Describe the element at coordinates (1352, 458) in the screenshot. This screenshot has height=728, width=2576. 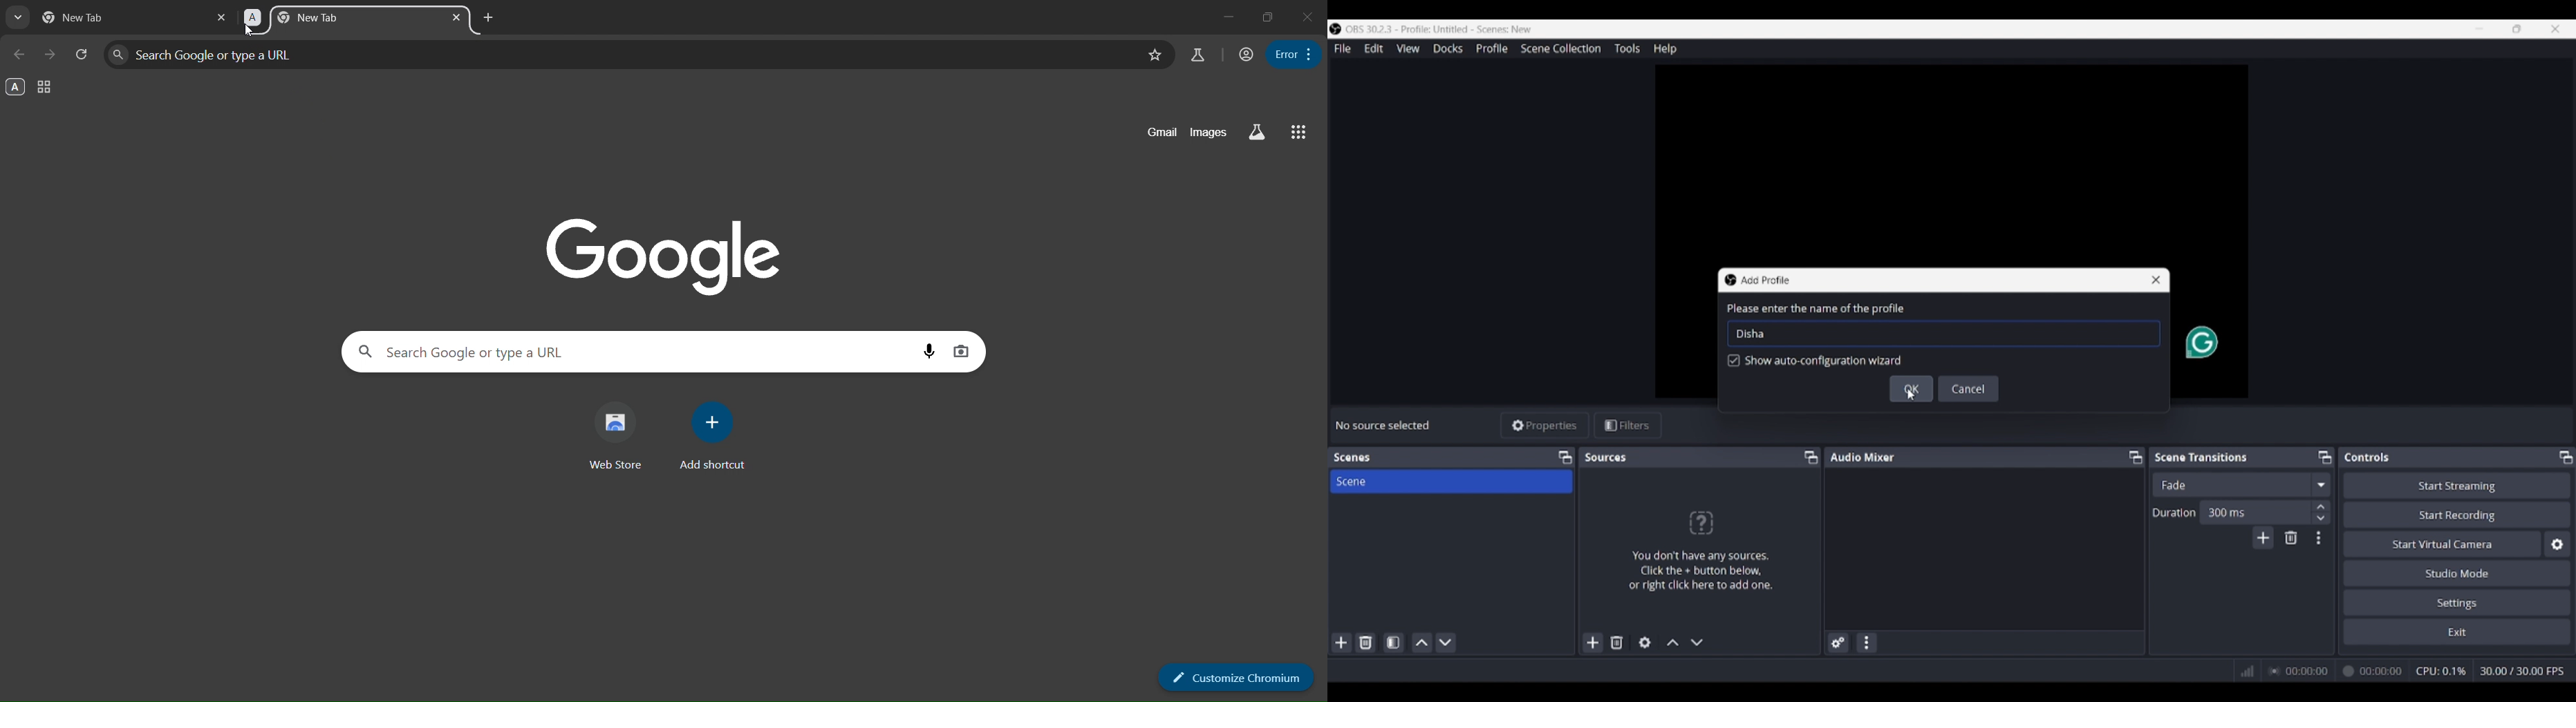
I see `Panel title` at that location.